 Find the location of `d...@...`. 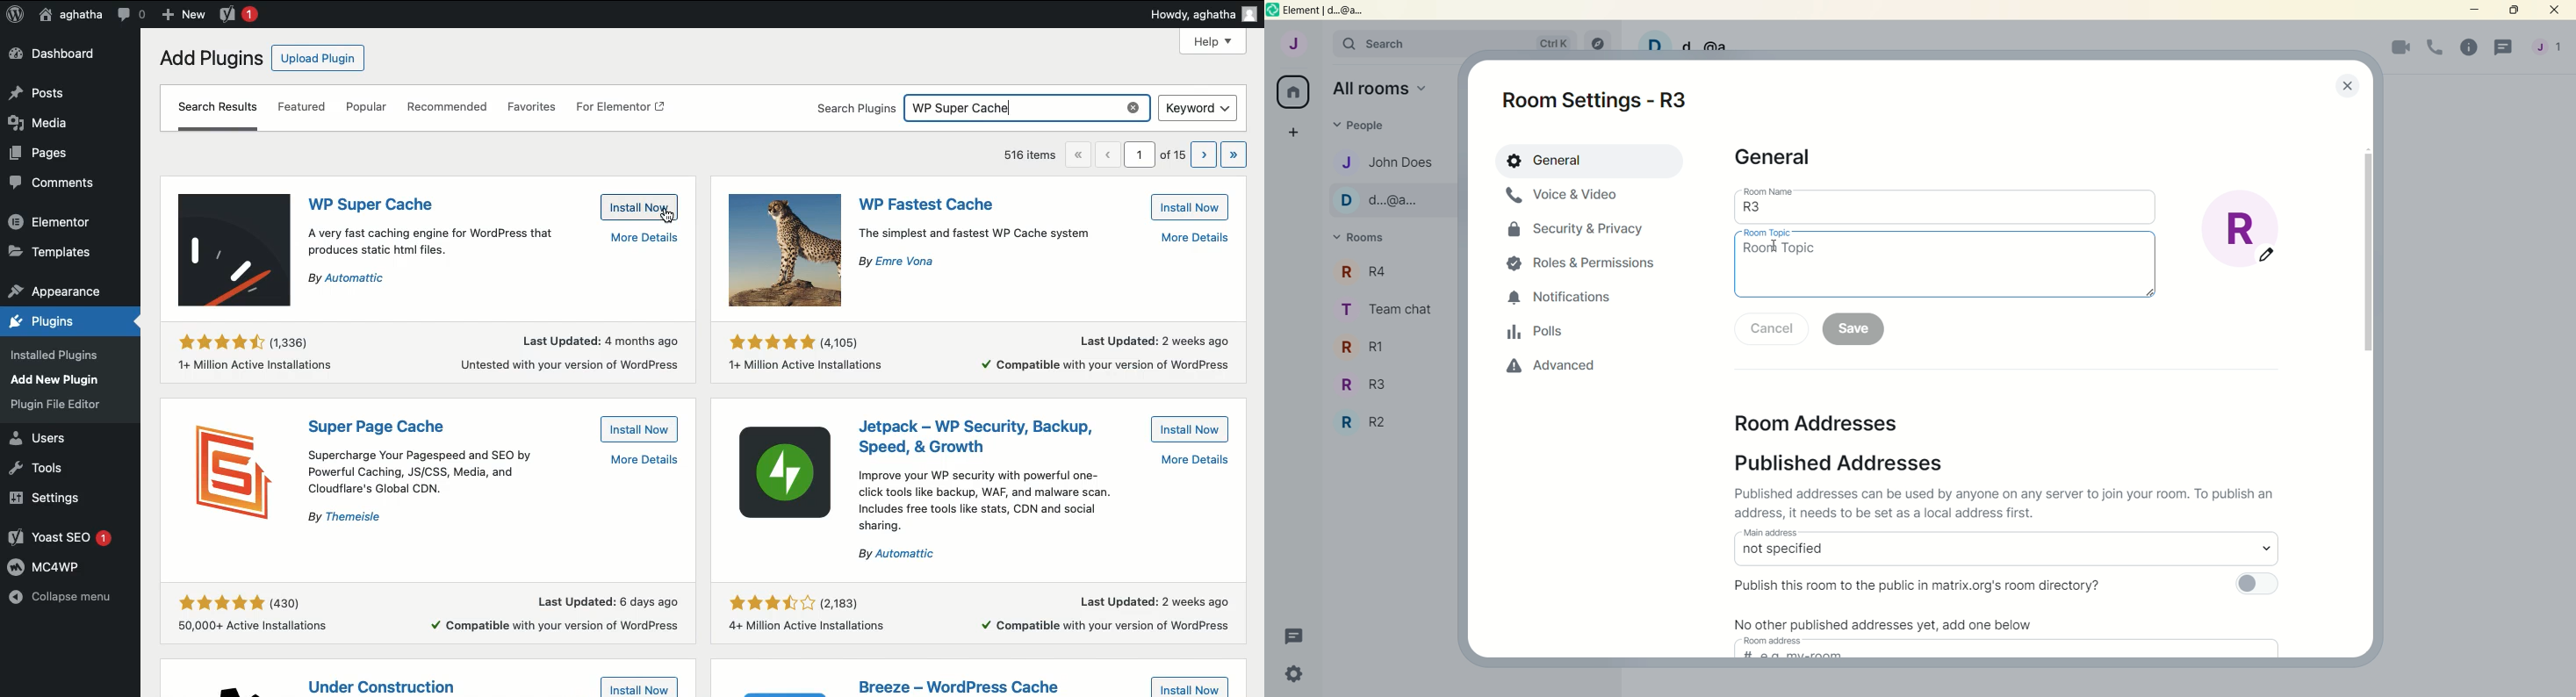

d...@... is located at coordinates (1387, 200).